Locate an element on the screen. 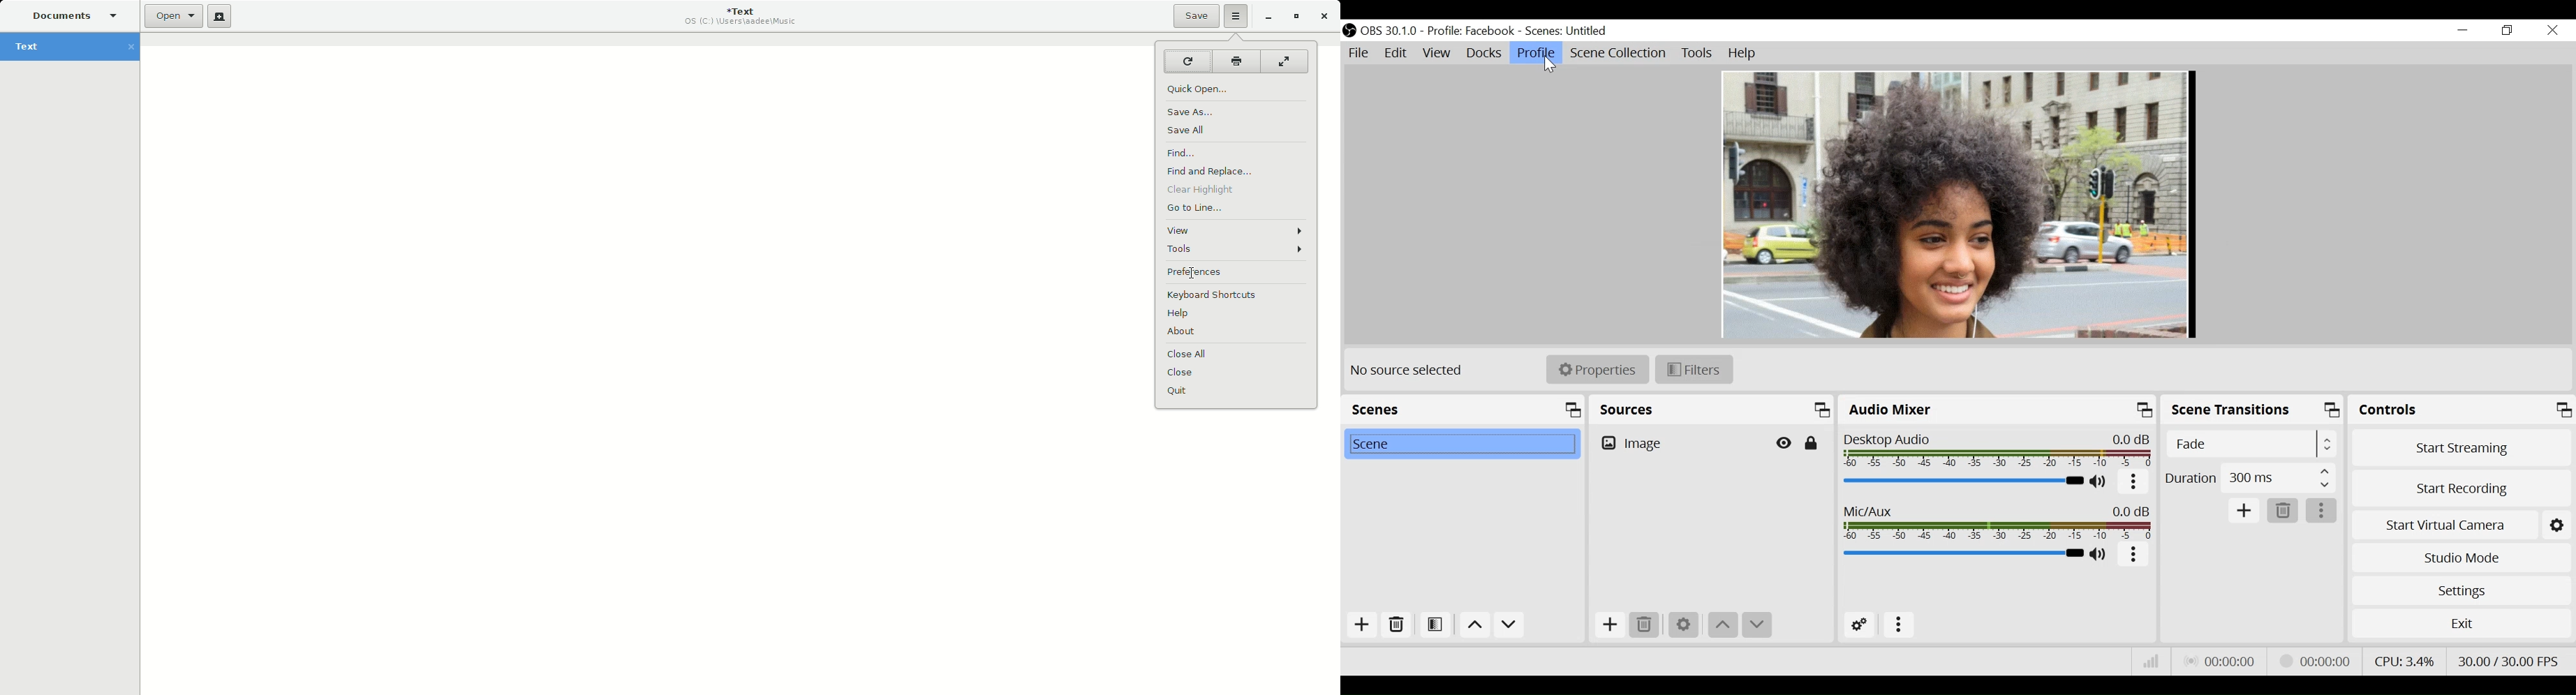  Live Status is located at coordinates (2223, 660).